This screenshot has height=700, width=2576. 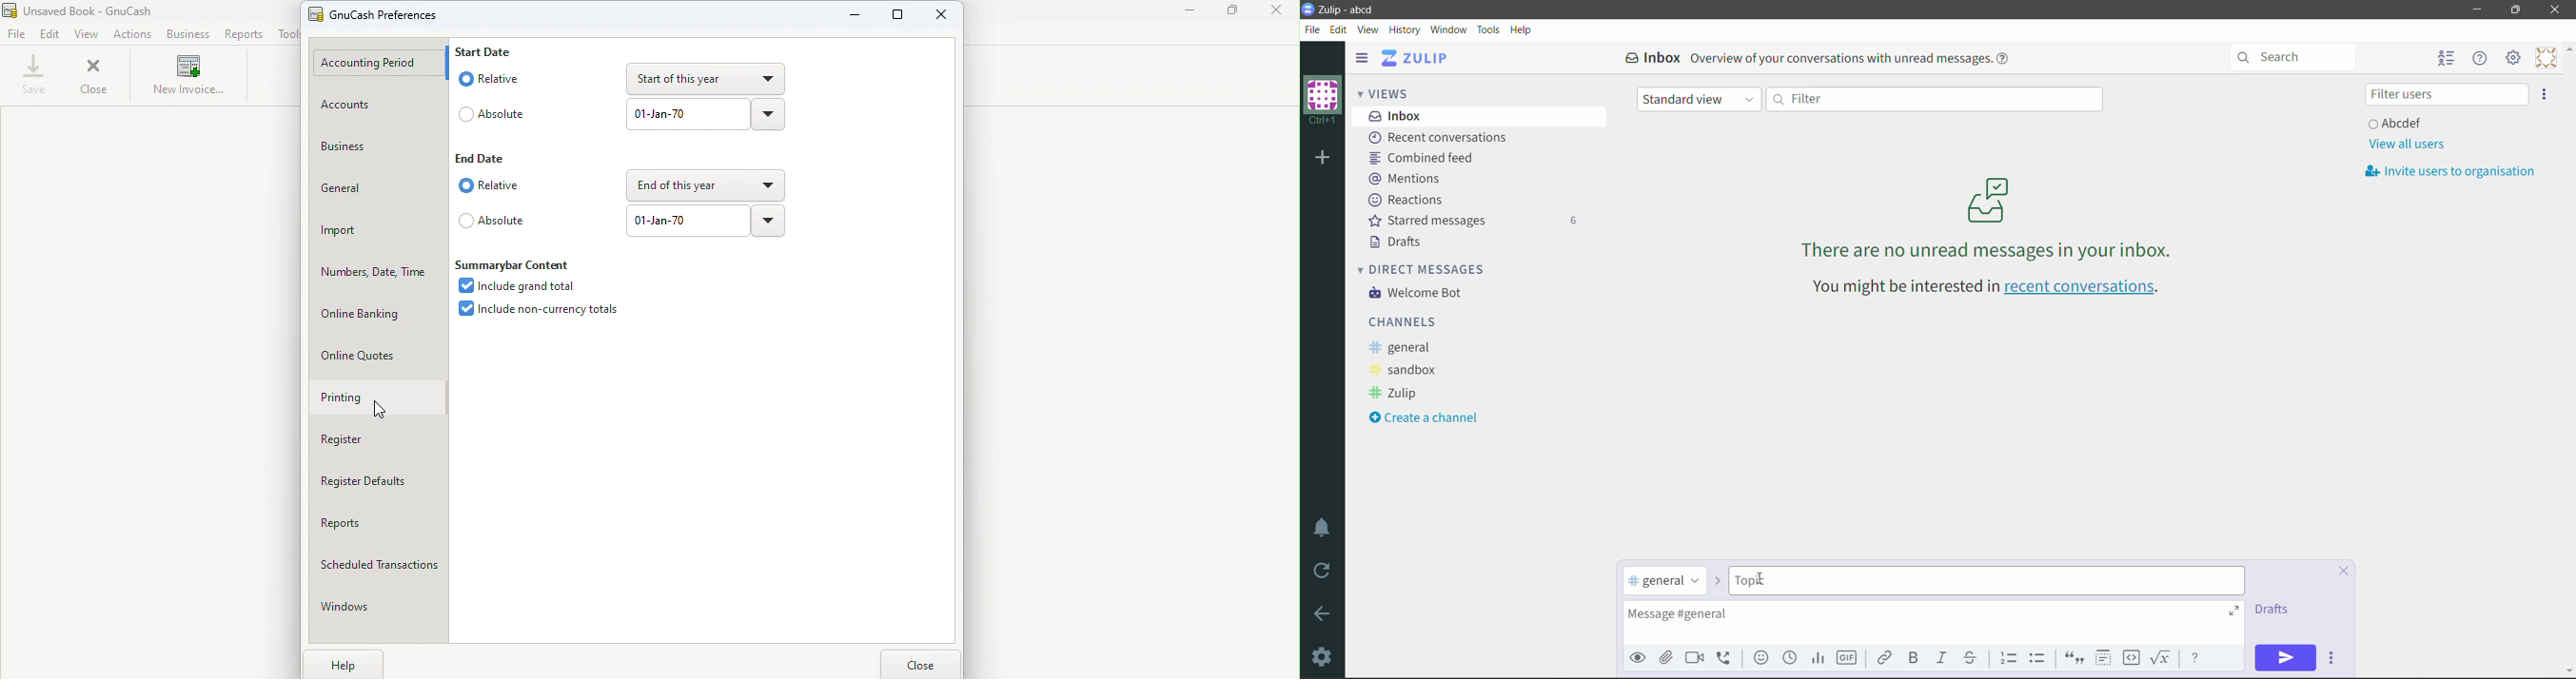 I want to click on Hide Menu, so click(x=2481, y=58).